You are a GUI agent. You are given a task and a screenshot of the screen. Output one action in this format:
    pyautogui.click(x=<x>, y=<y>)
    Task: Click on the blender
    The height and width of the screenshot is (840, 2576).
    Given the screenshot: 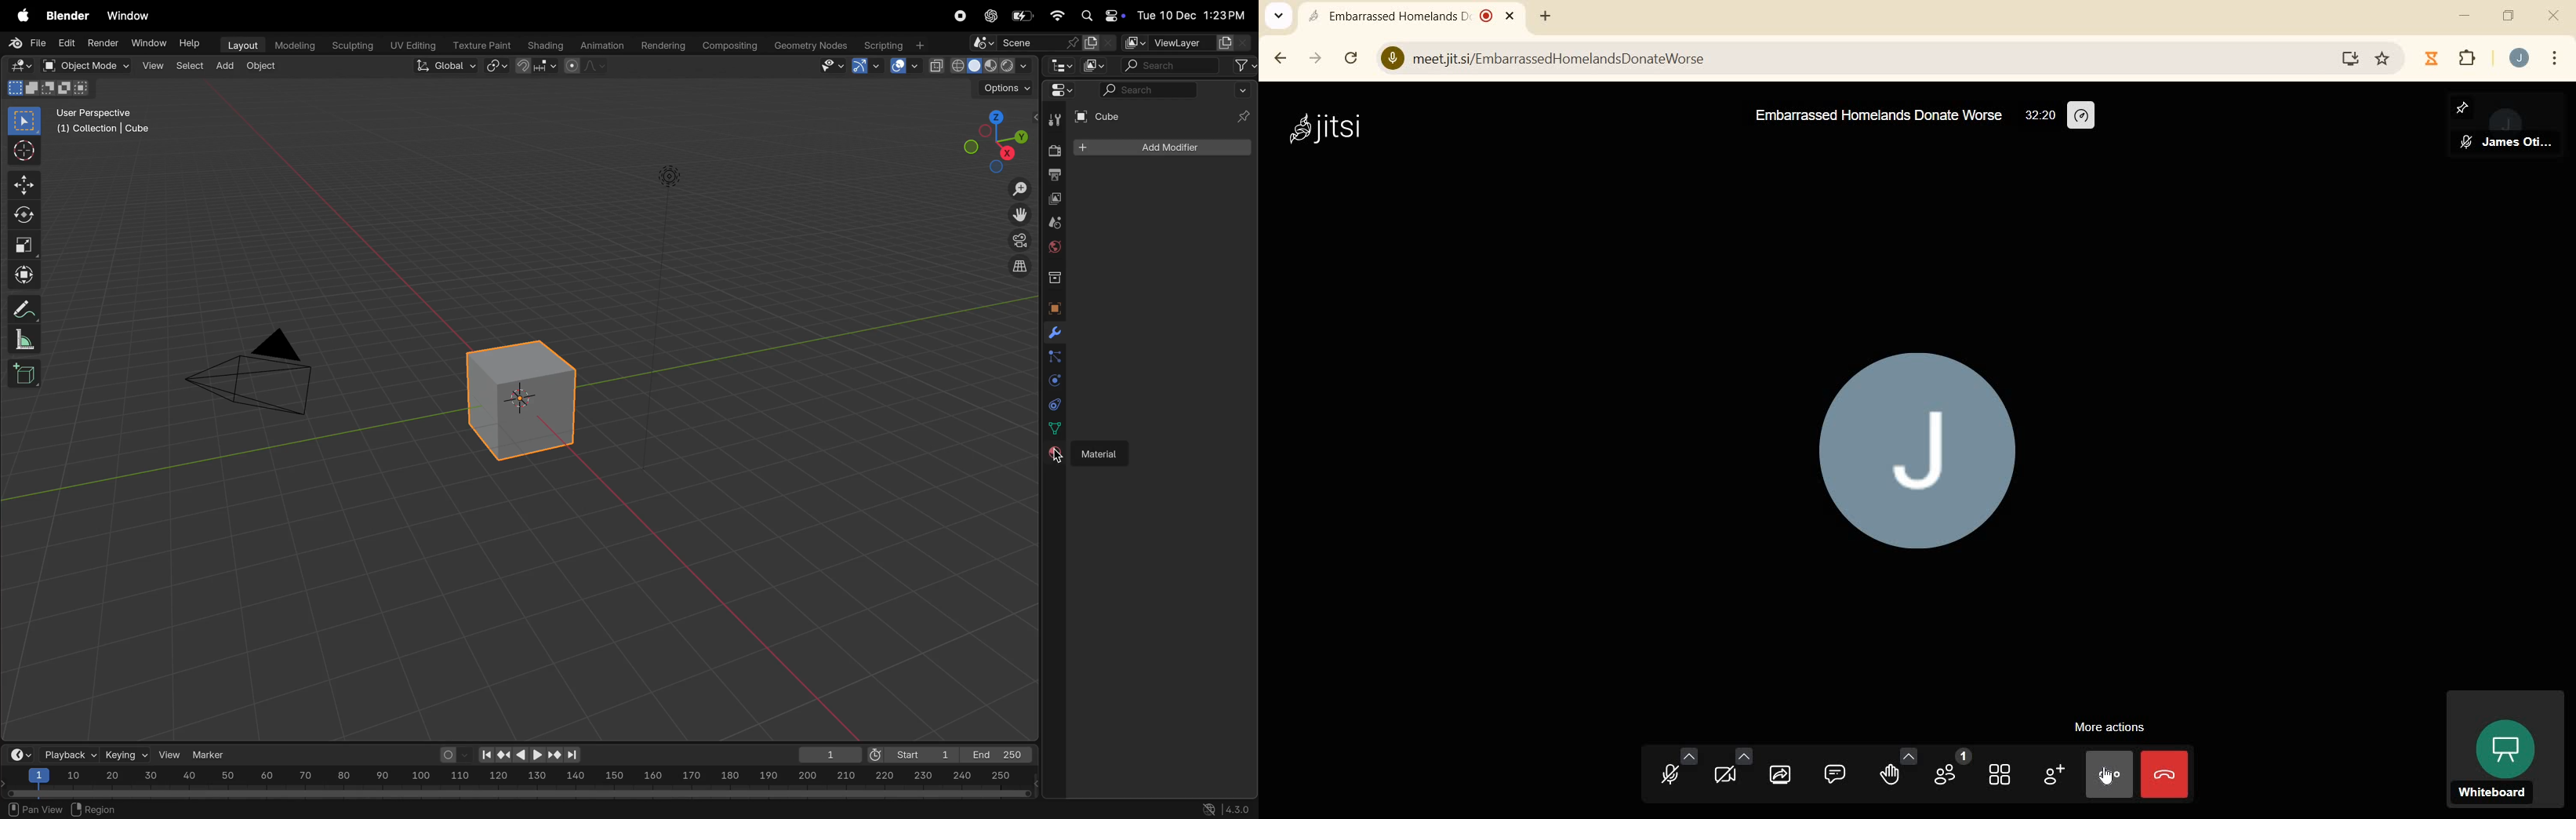 What is the action you would take?
    pyautogui.click(x=68, y=16)
    